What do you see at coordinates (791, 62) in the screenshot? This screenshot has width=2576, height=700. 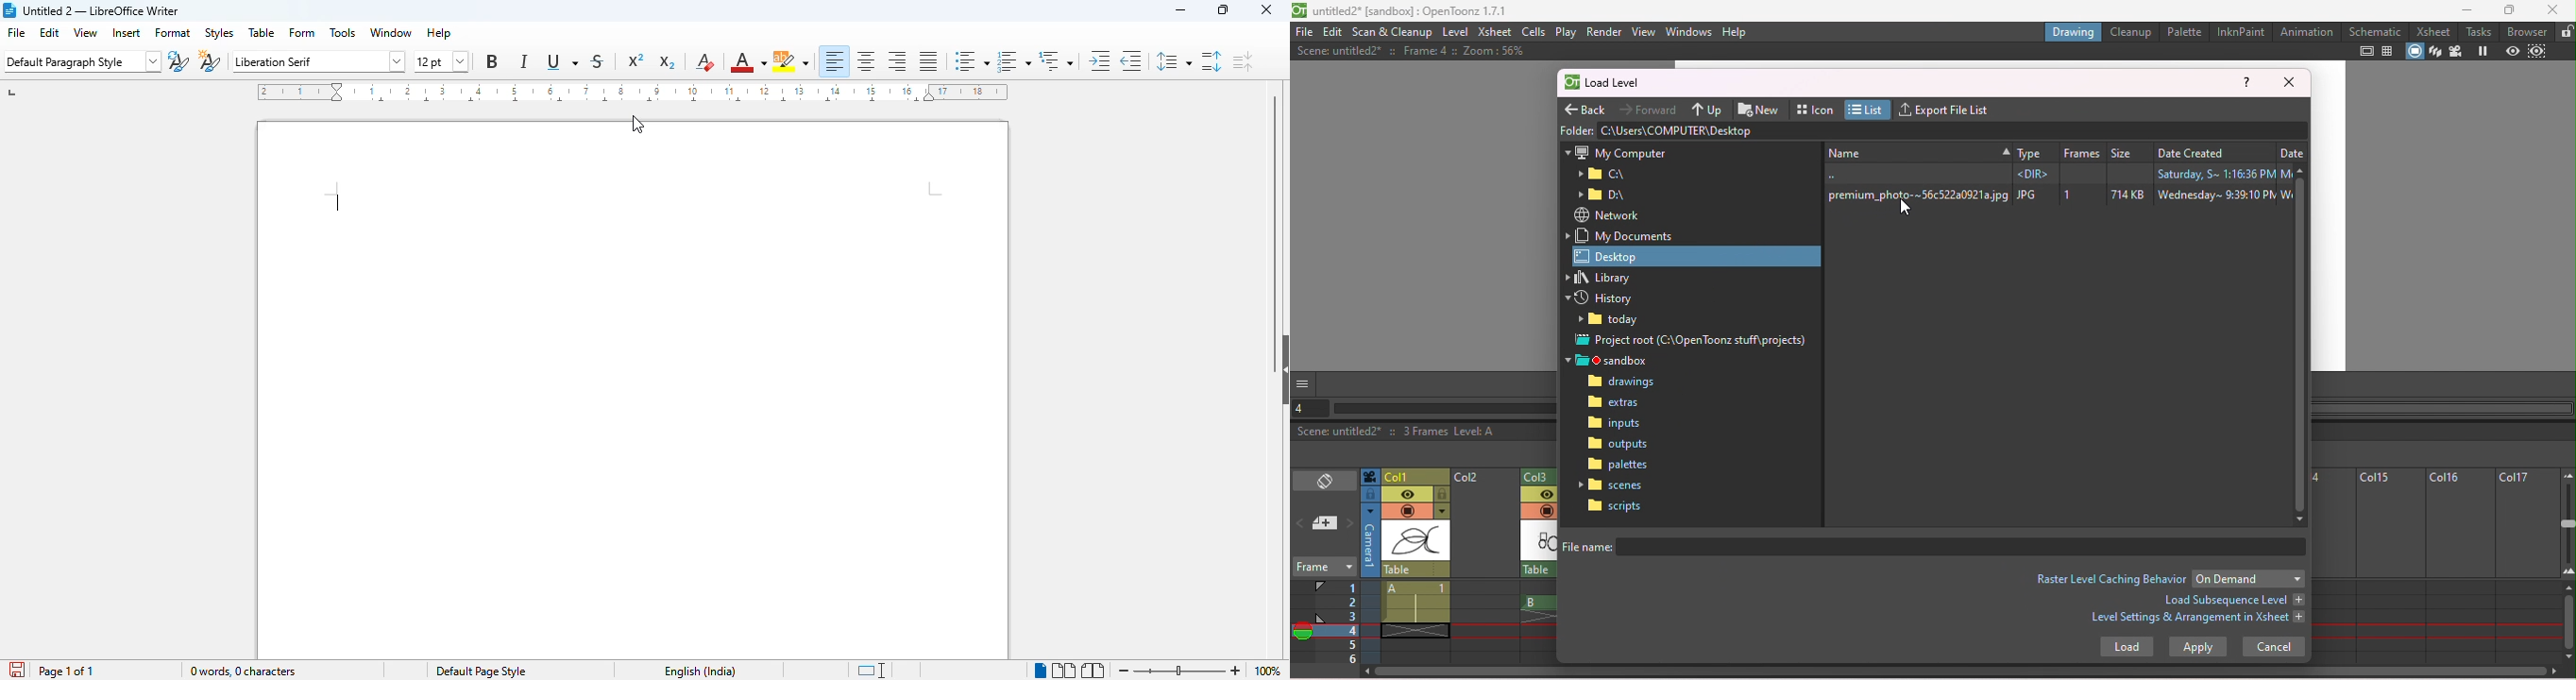 I see `character highlighting color` at bounding box center [791, 62].